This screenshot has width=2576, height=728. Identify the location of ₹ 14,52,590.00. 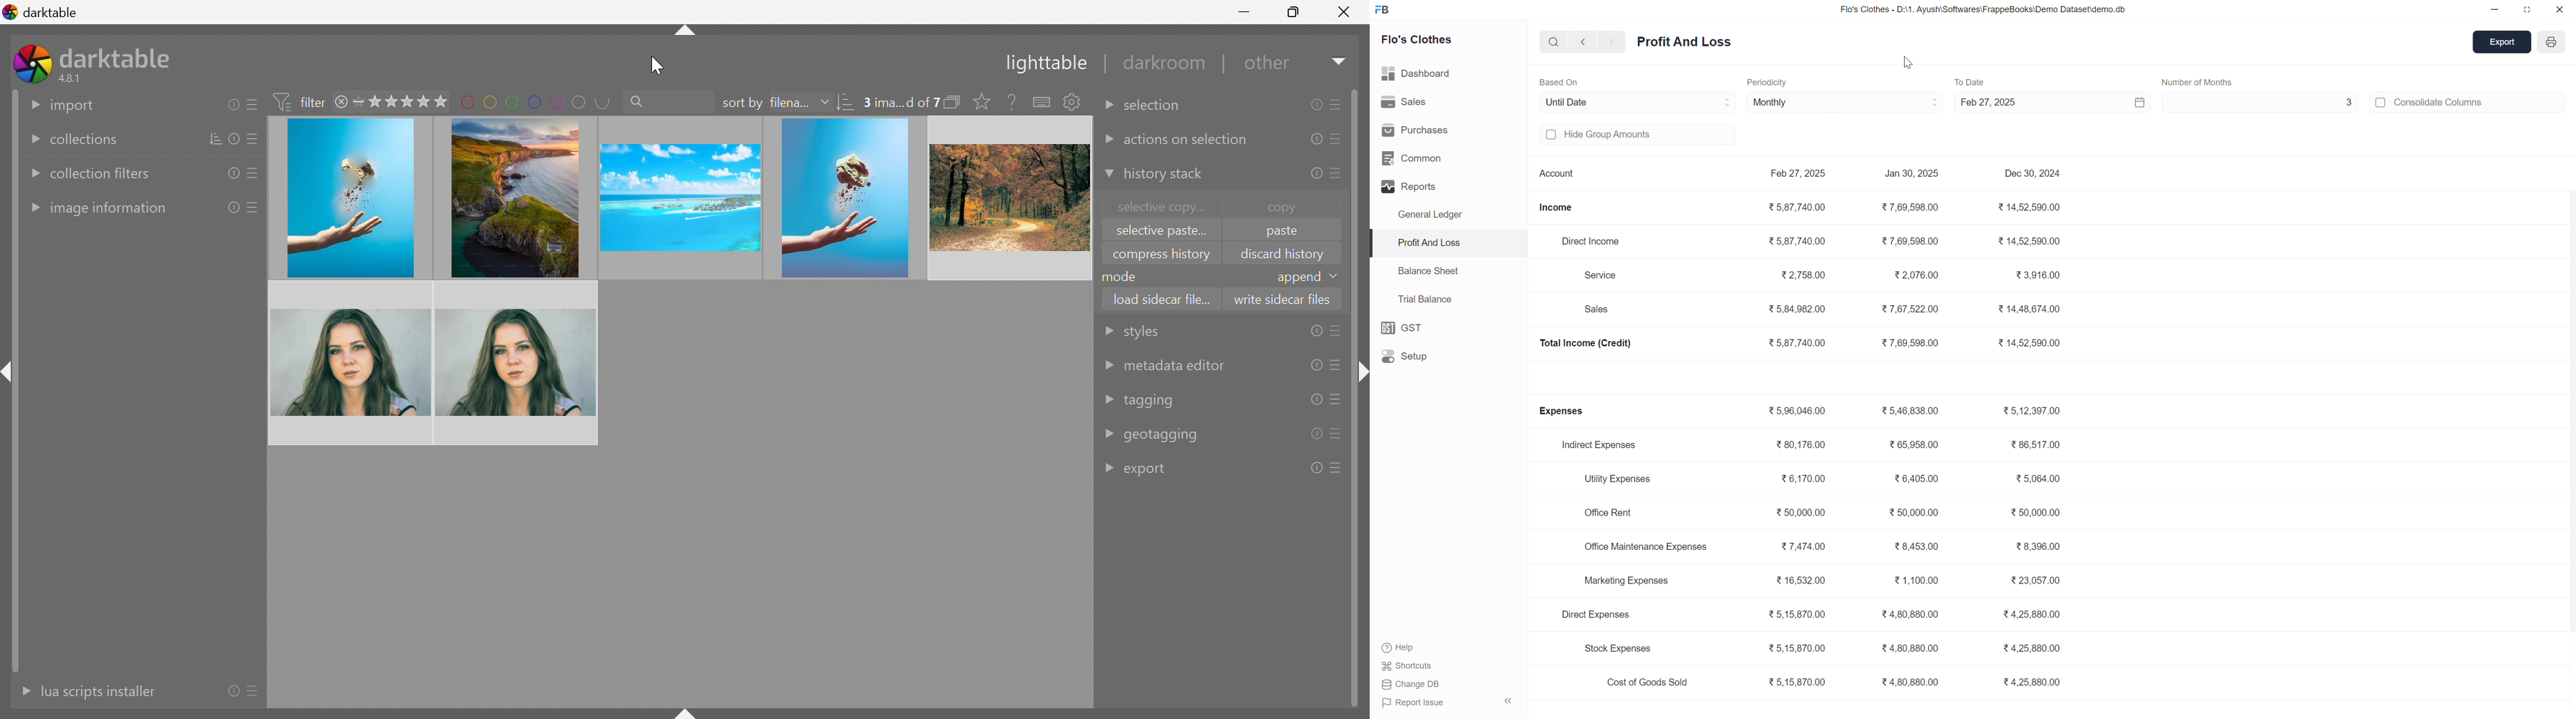
(2038, 343).